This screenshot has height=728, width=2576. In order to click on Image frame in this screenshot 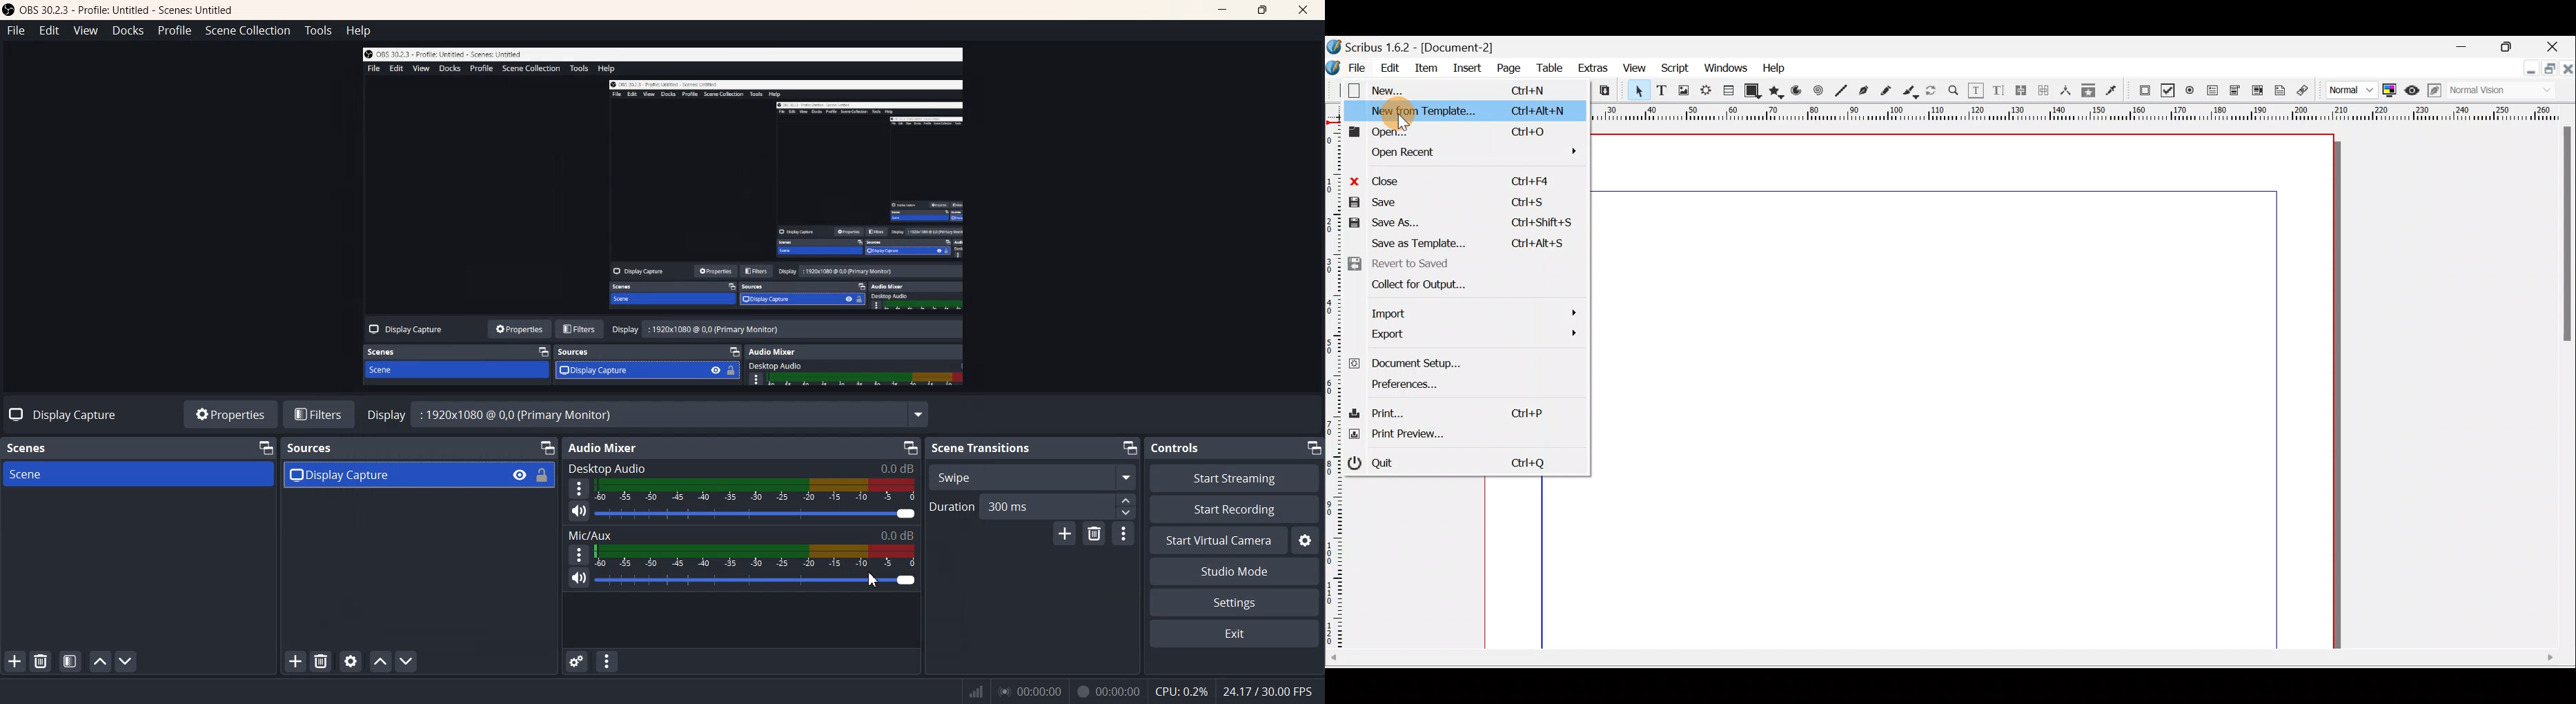, I will do `click(1683, 93)`.